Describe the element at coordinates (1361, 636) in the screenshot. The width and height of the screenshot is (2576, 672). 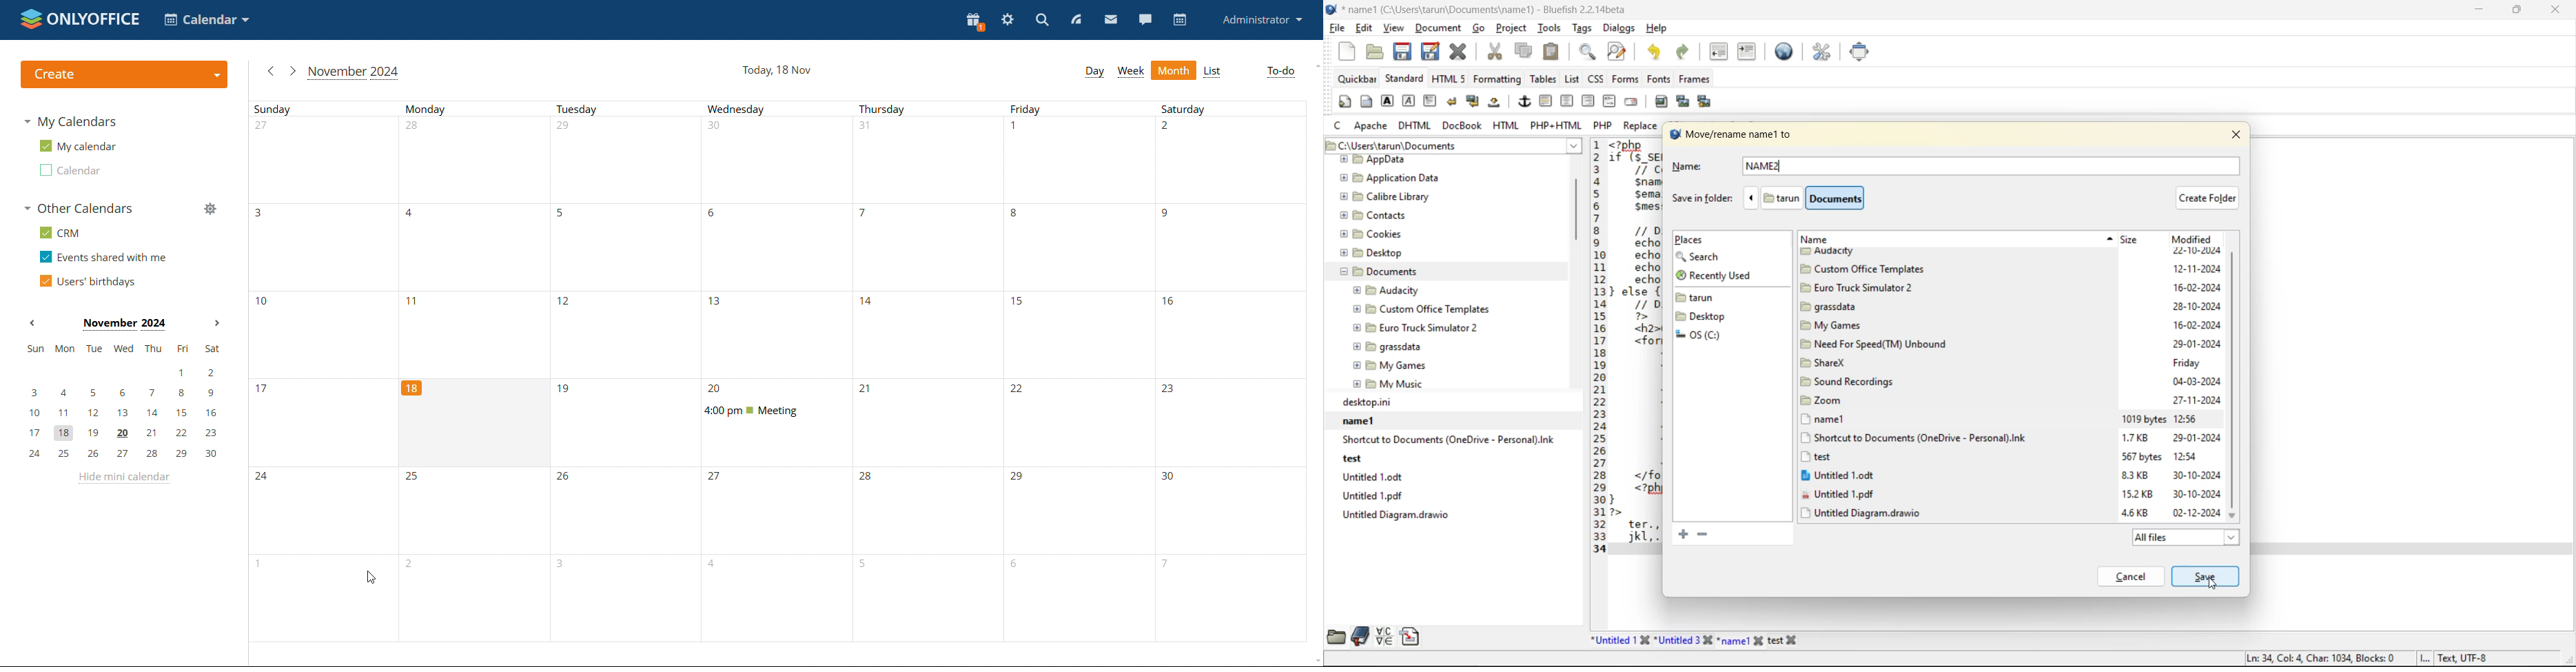
I see `bookmarks` at that location.